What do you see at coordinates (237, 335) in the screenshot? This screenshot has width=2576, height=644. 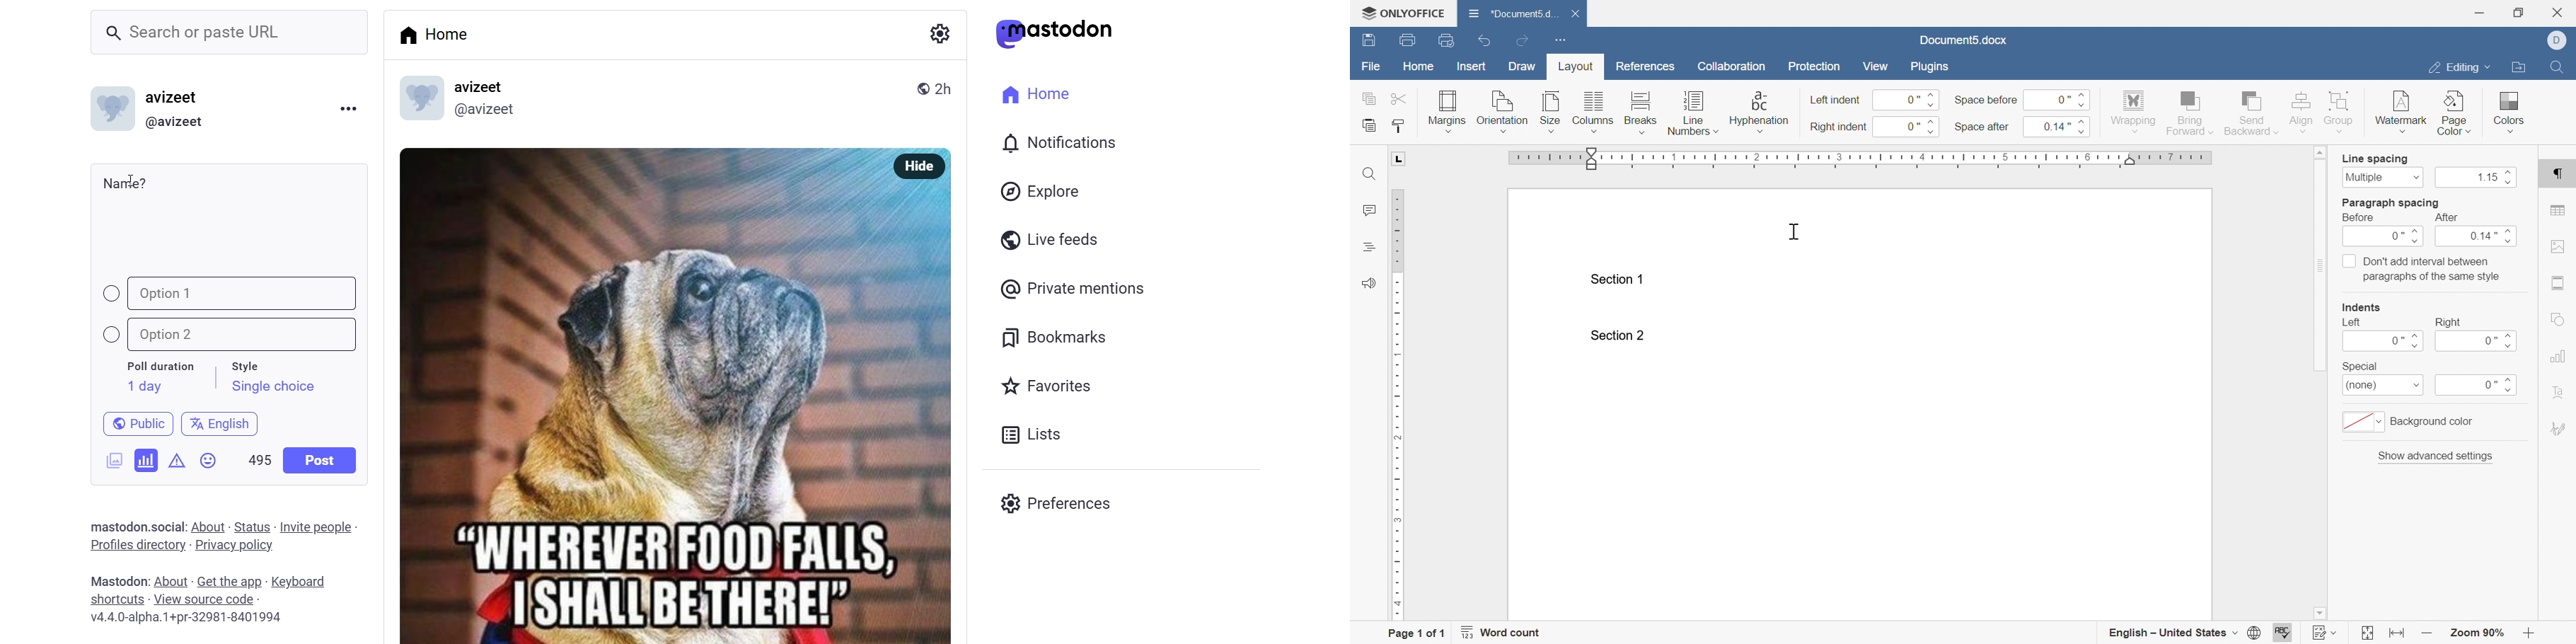 I see `option 2` at bounding box center [237, 335].